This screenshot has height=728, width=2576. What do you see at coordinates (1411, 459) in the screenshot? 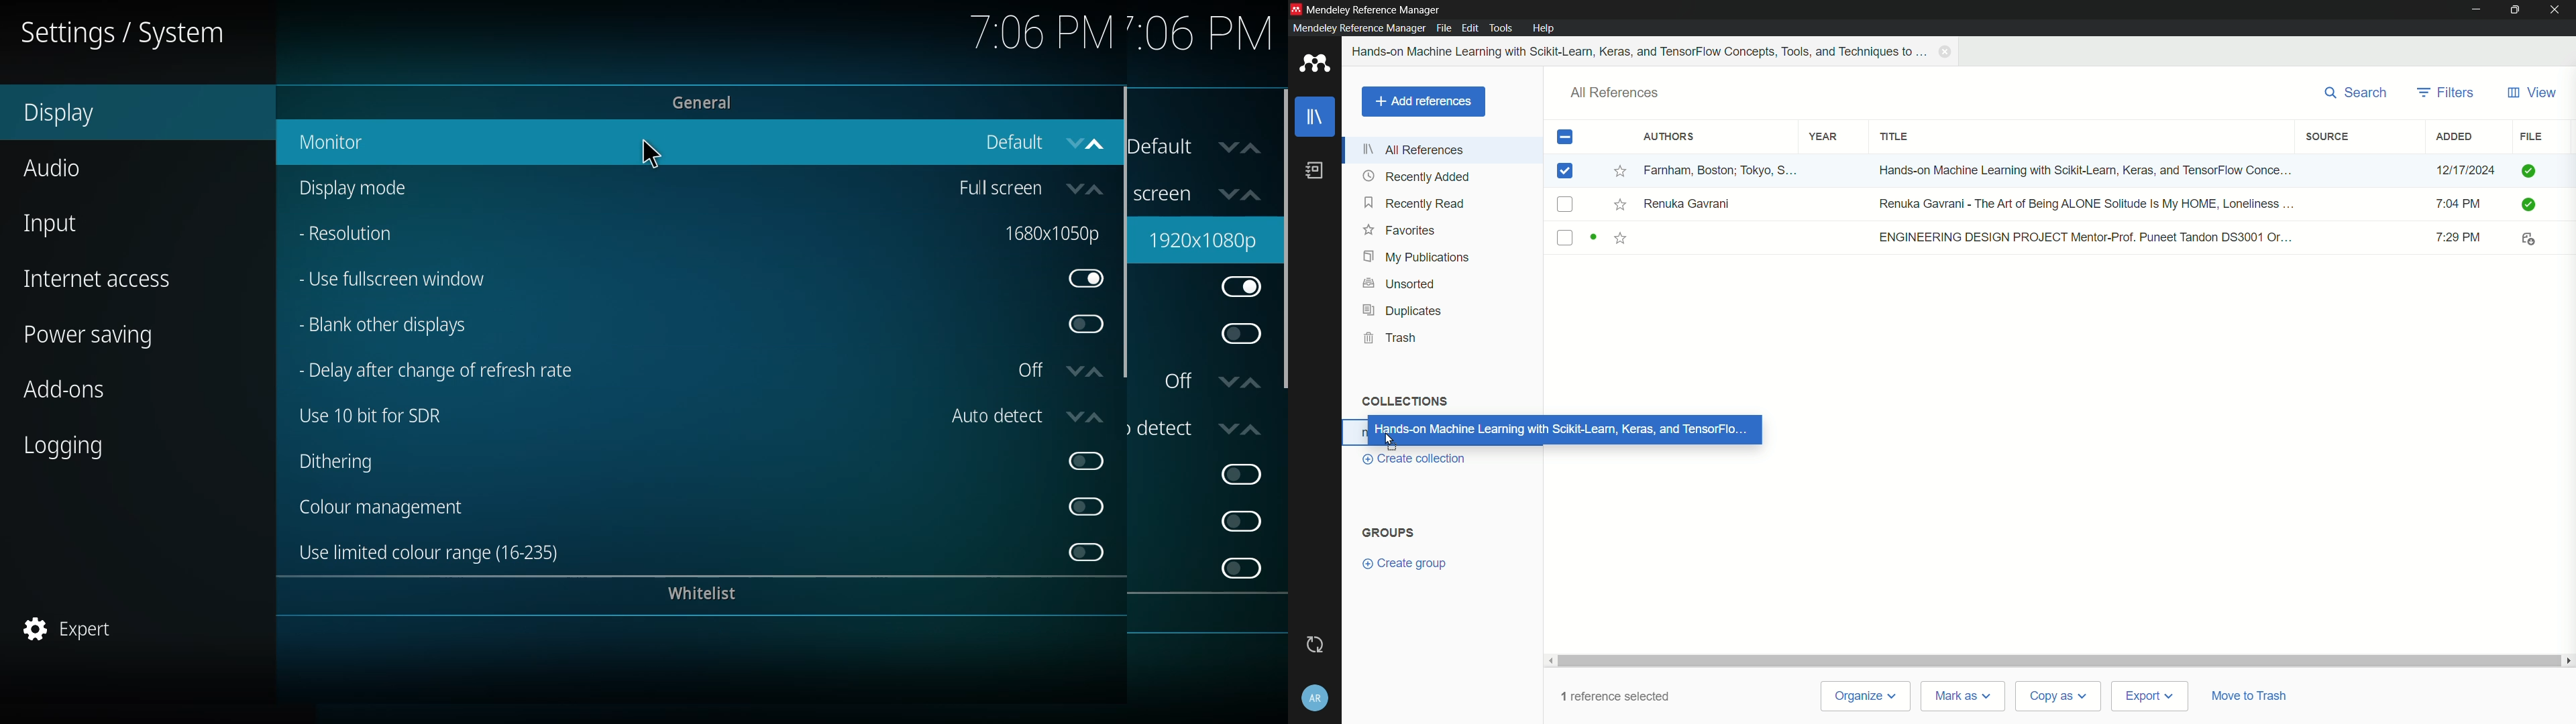
I see `create collection` at bounding box center [1411, 459].